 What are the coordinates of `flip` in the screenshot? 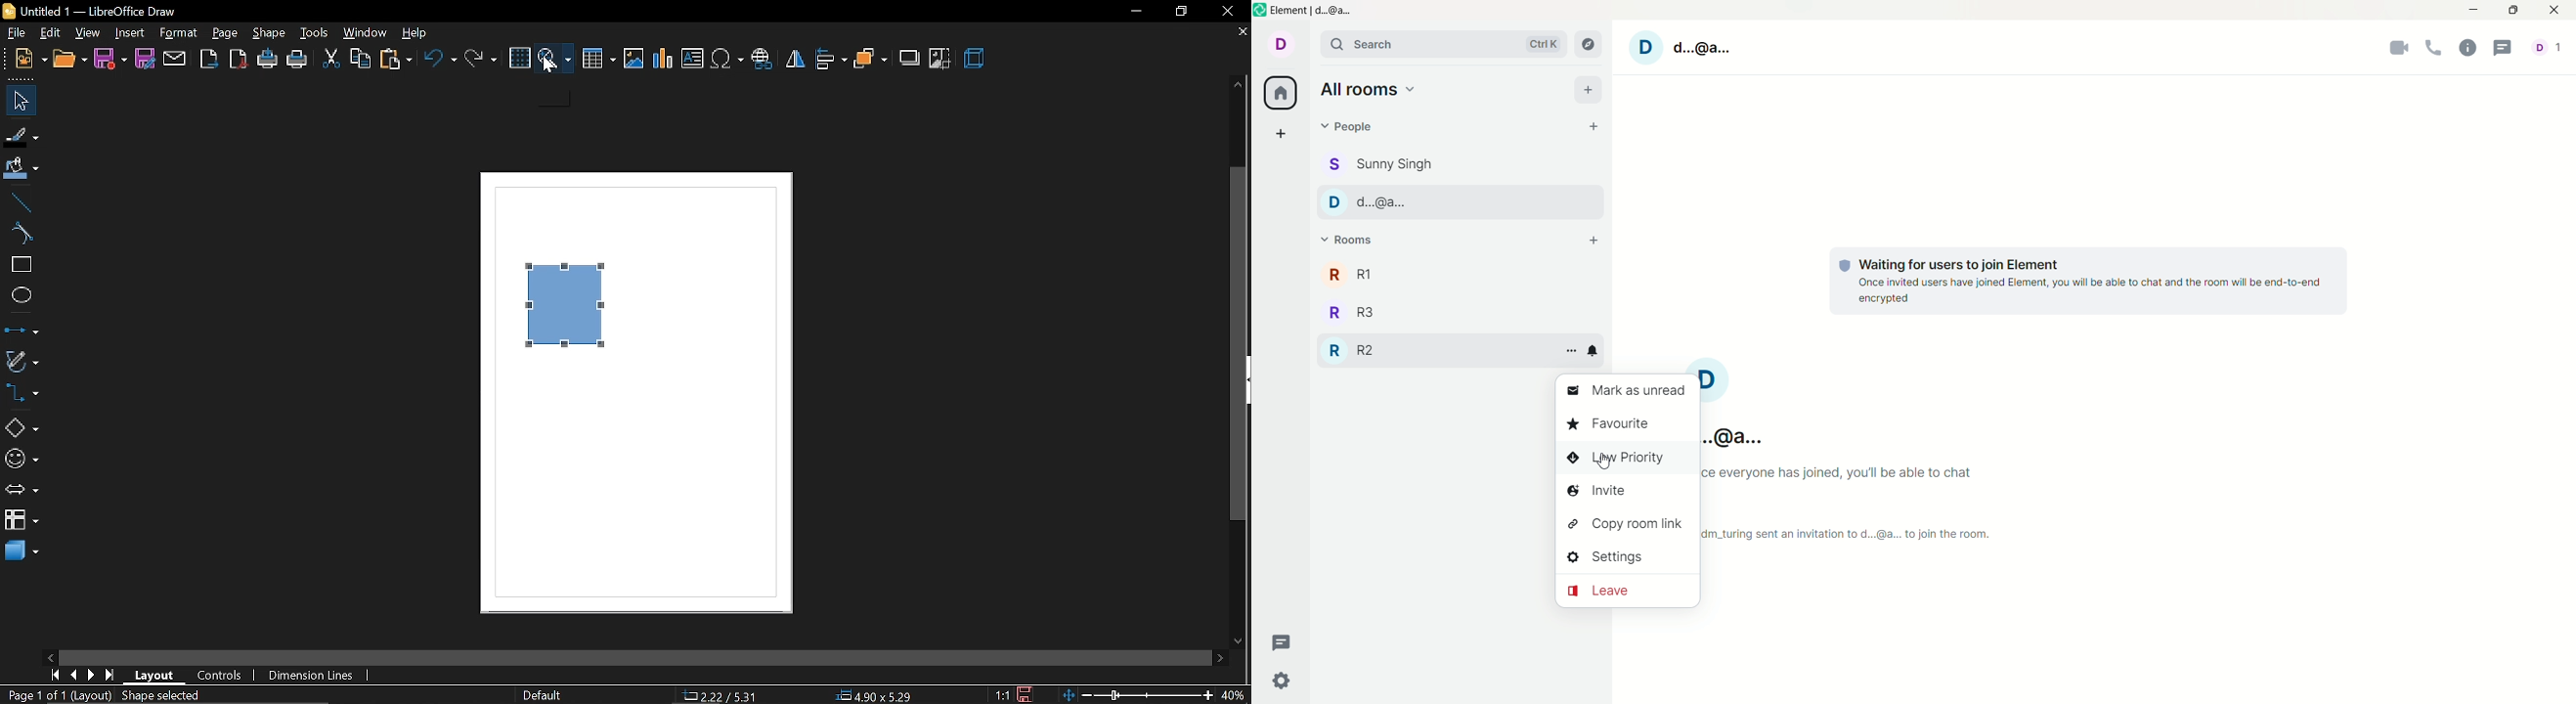 It's located at (794, 58).